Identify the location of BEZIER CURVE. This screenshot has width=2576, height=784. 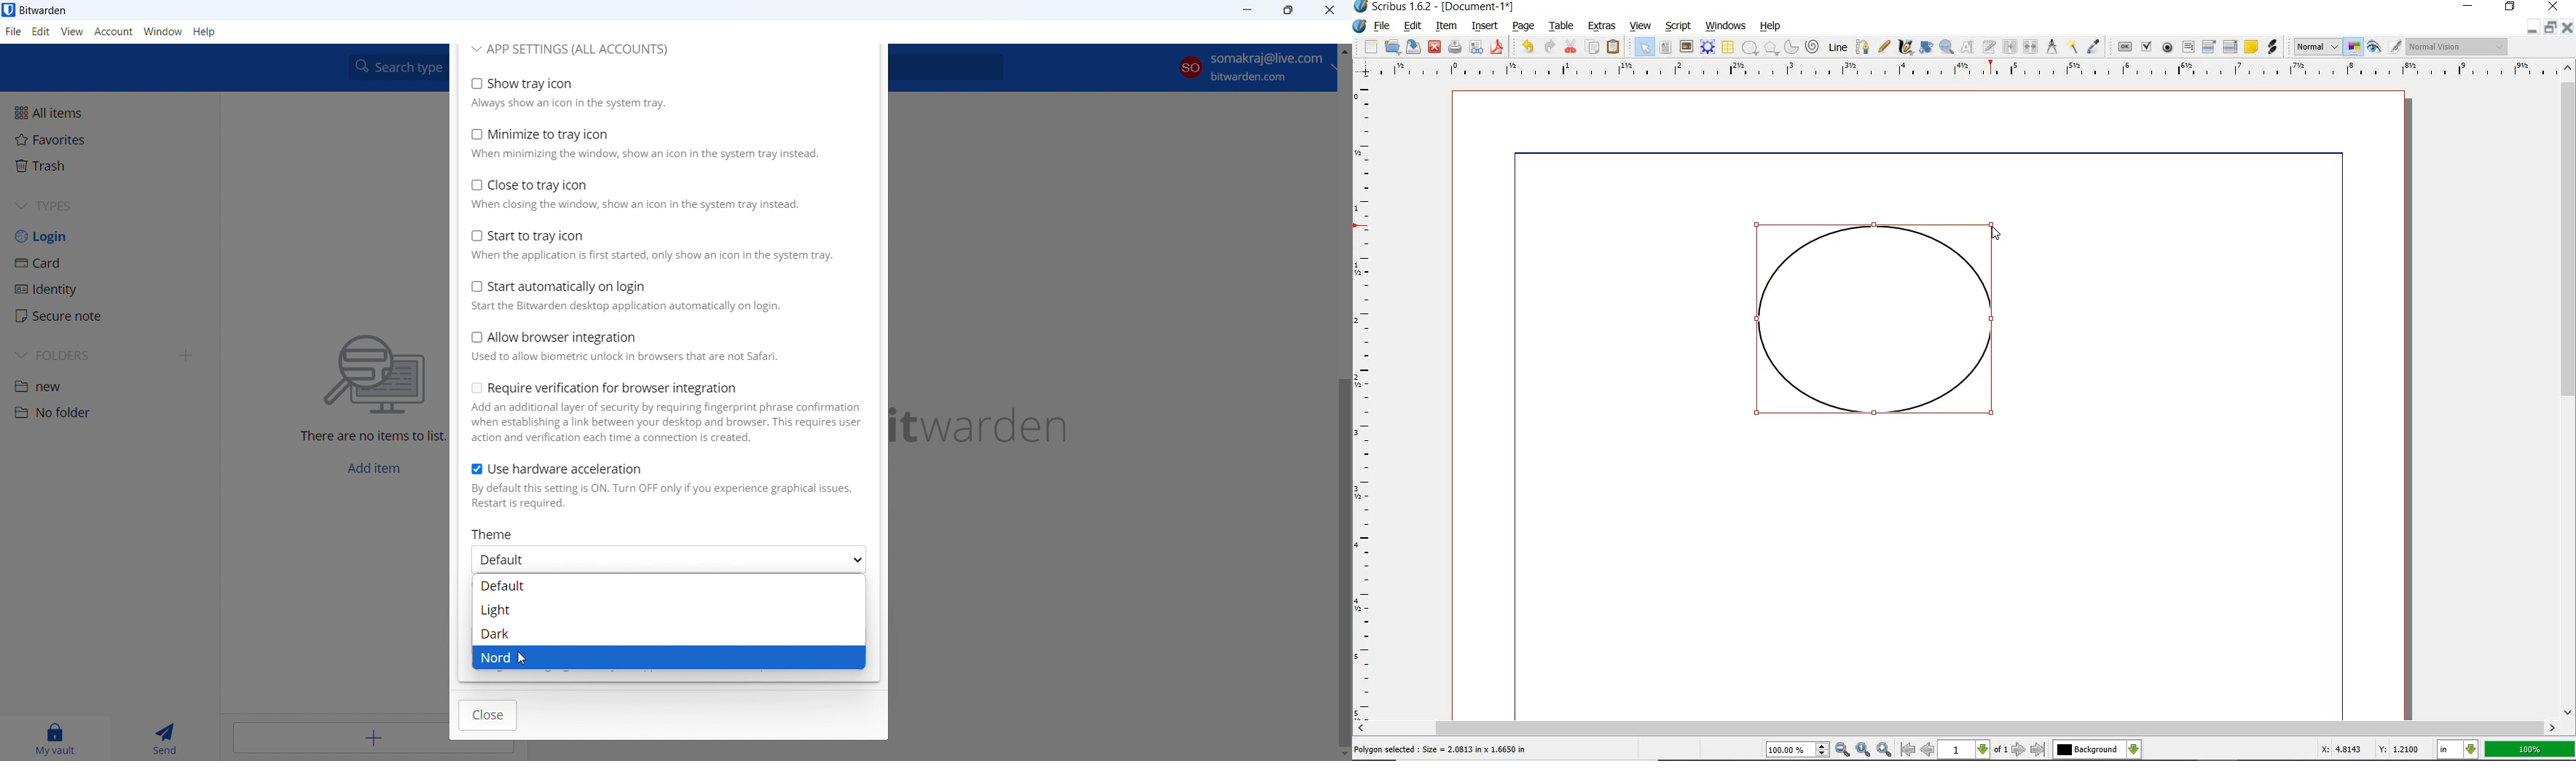
(1863, 47).